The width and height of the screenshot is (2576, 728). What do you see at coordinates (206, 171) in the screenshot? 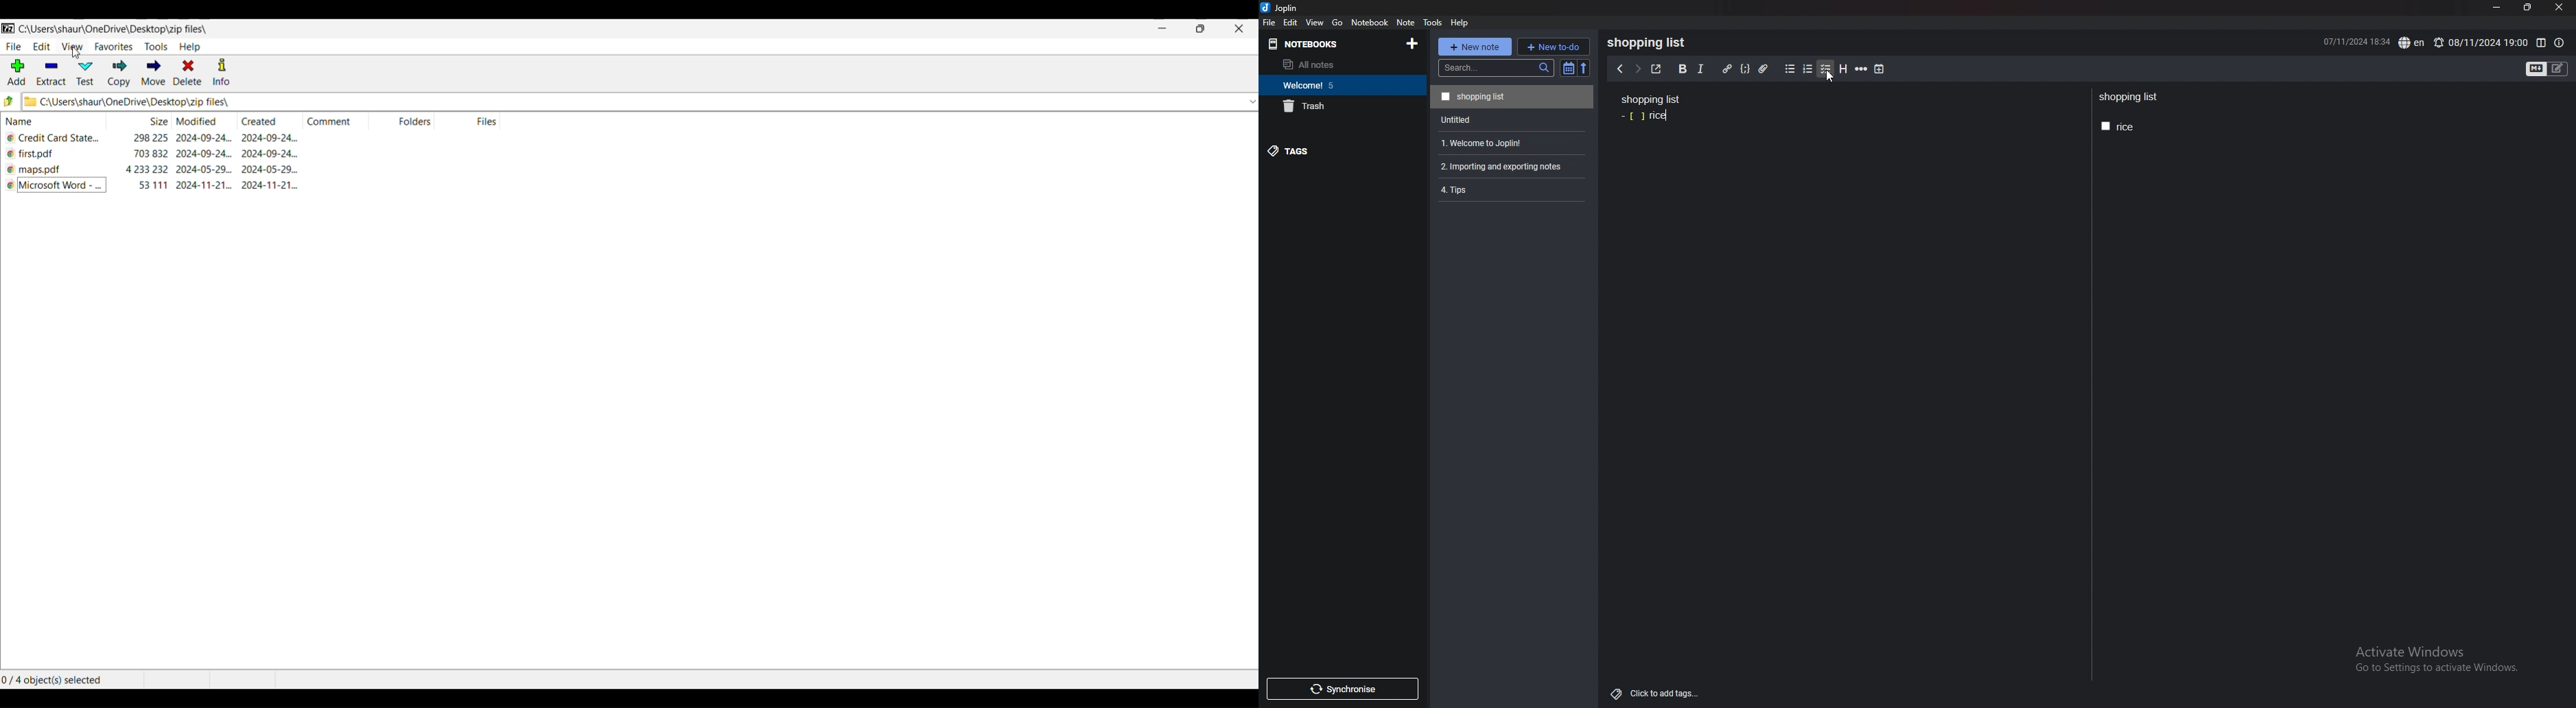
I see `modification date` at bounding box center [206, 171].